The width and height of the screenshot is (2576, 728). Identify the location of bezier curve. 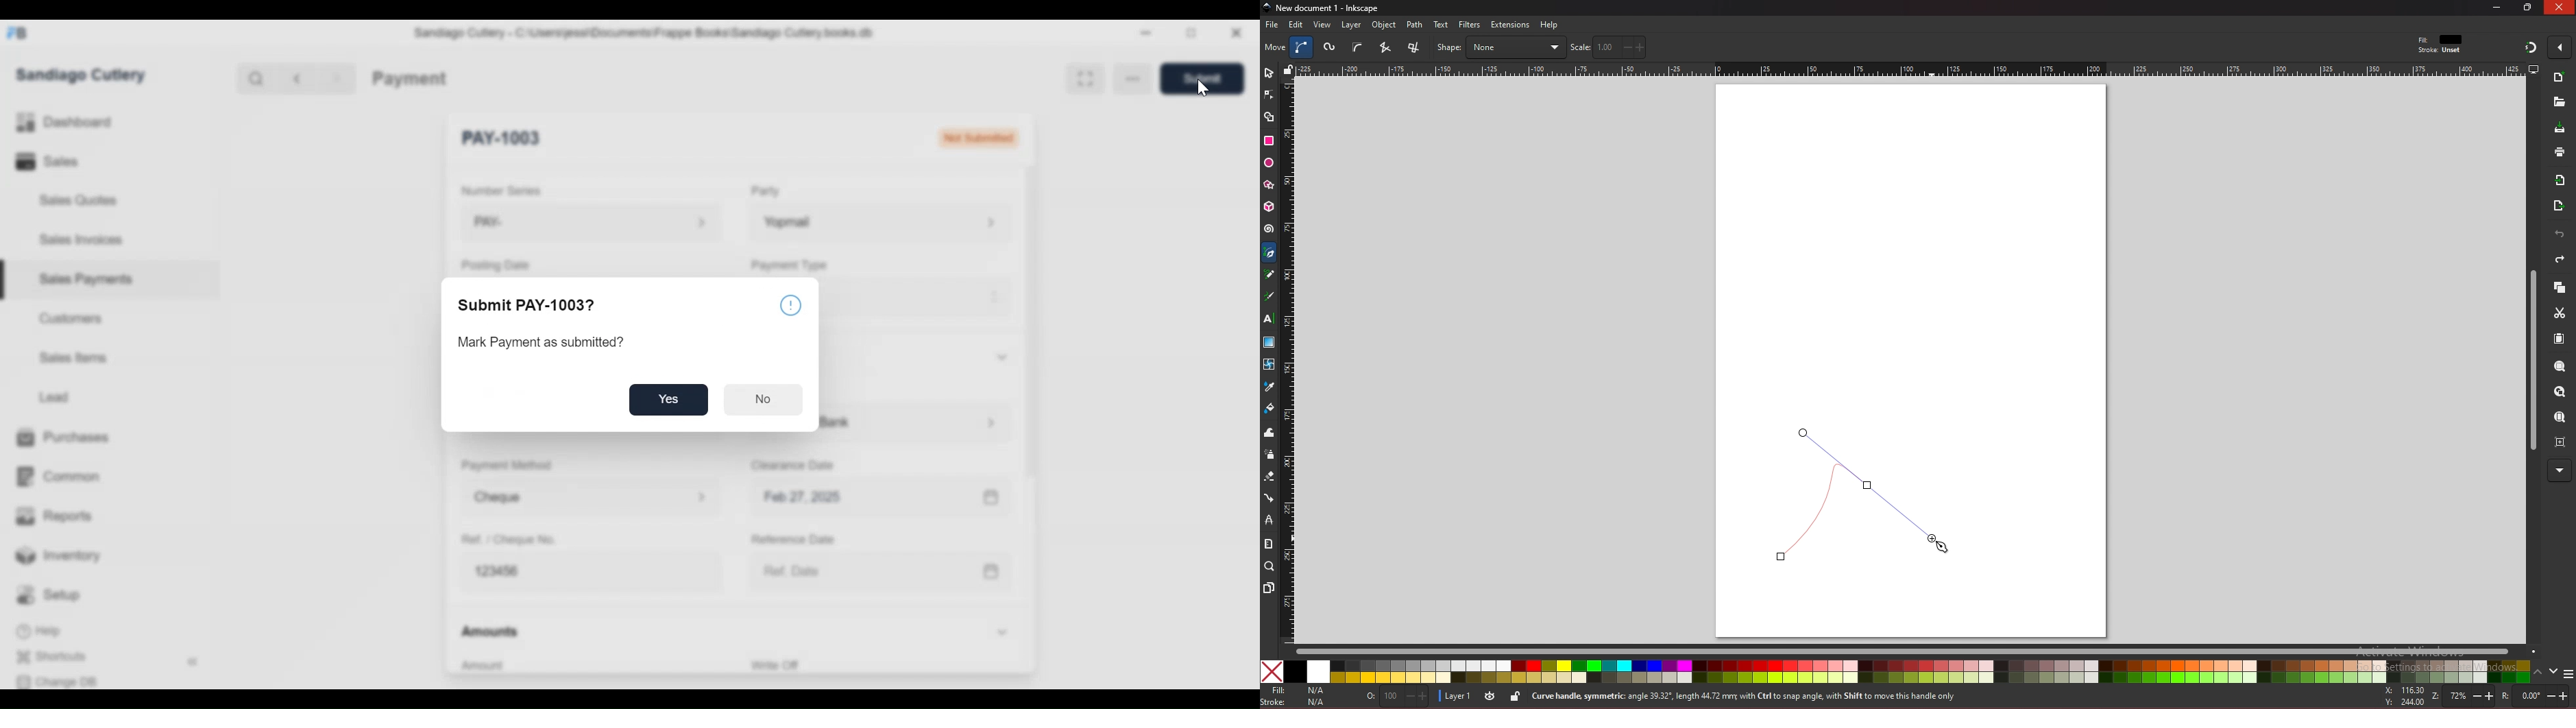
(1303, 47).